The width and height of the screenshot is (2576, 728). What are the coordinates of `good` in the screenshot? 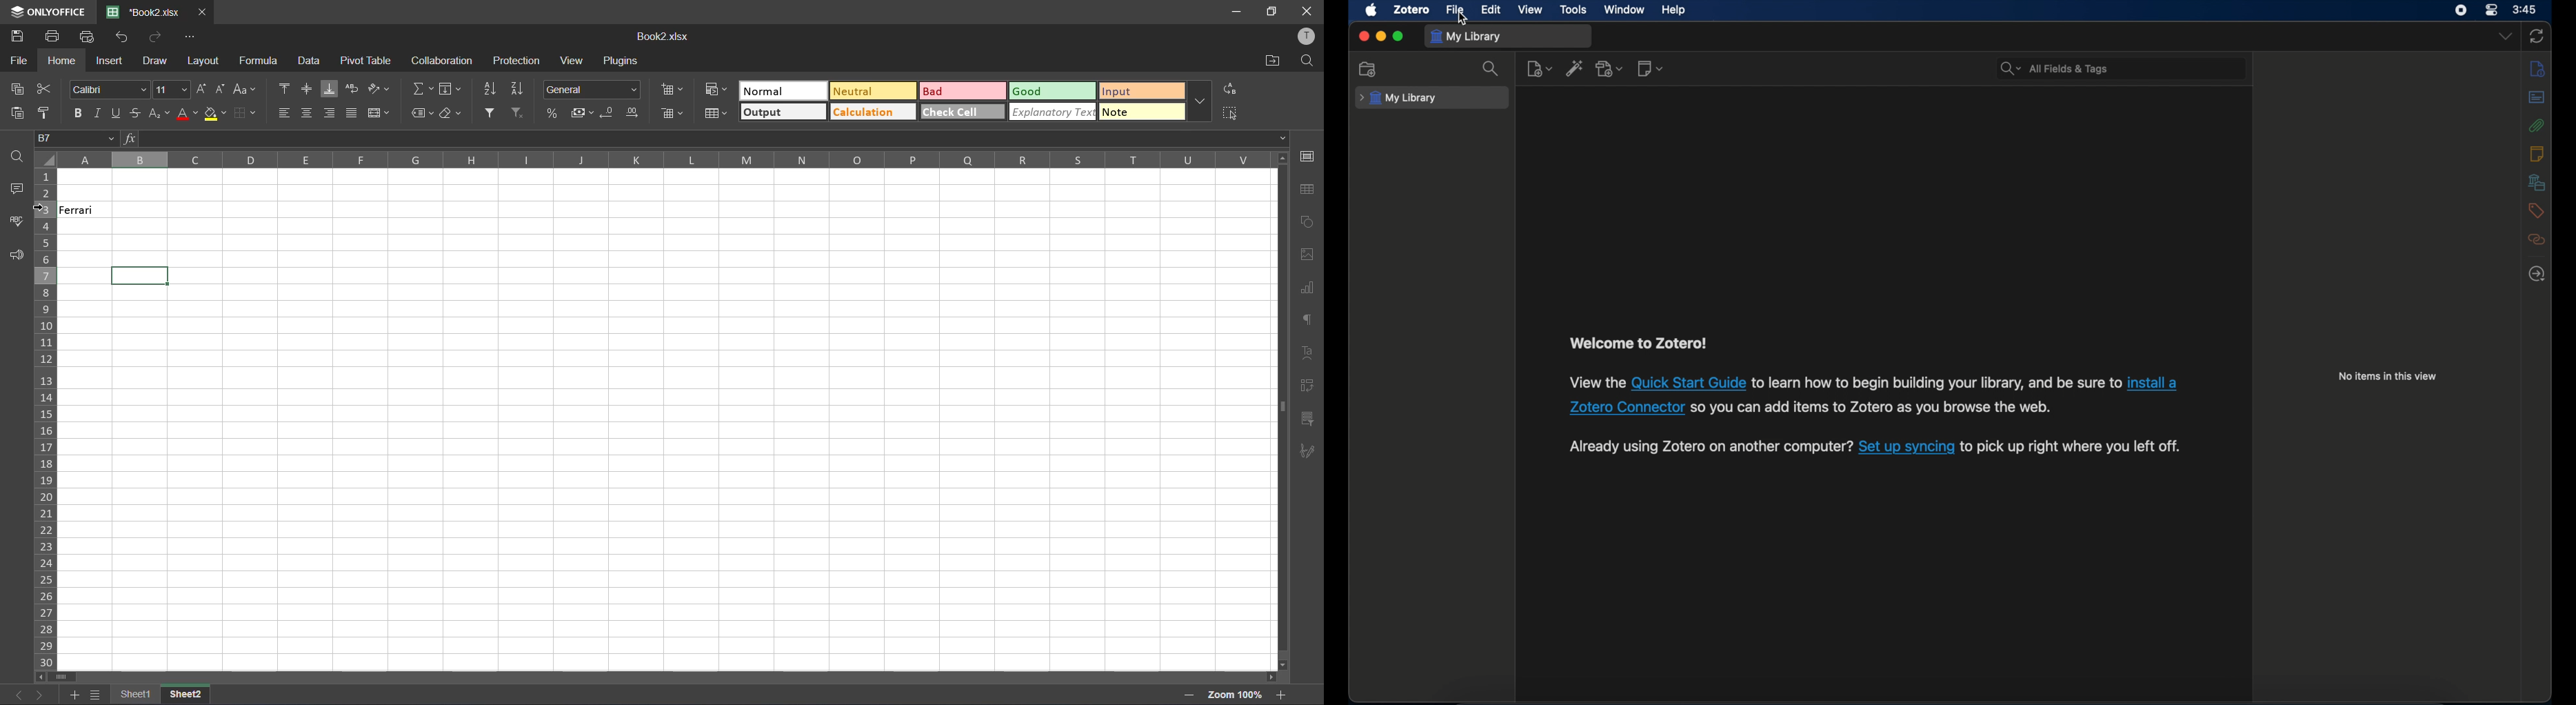 It's located at (1032, 92).